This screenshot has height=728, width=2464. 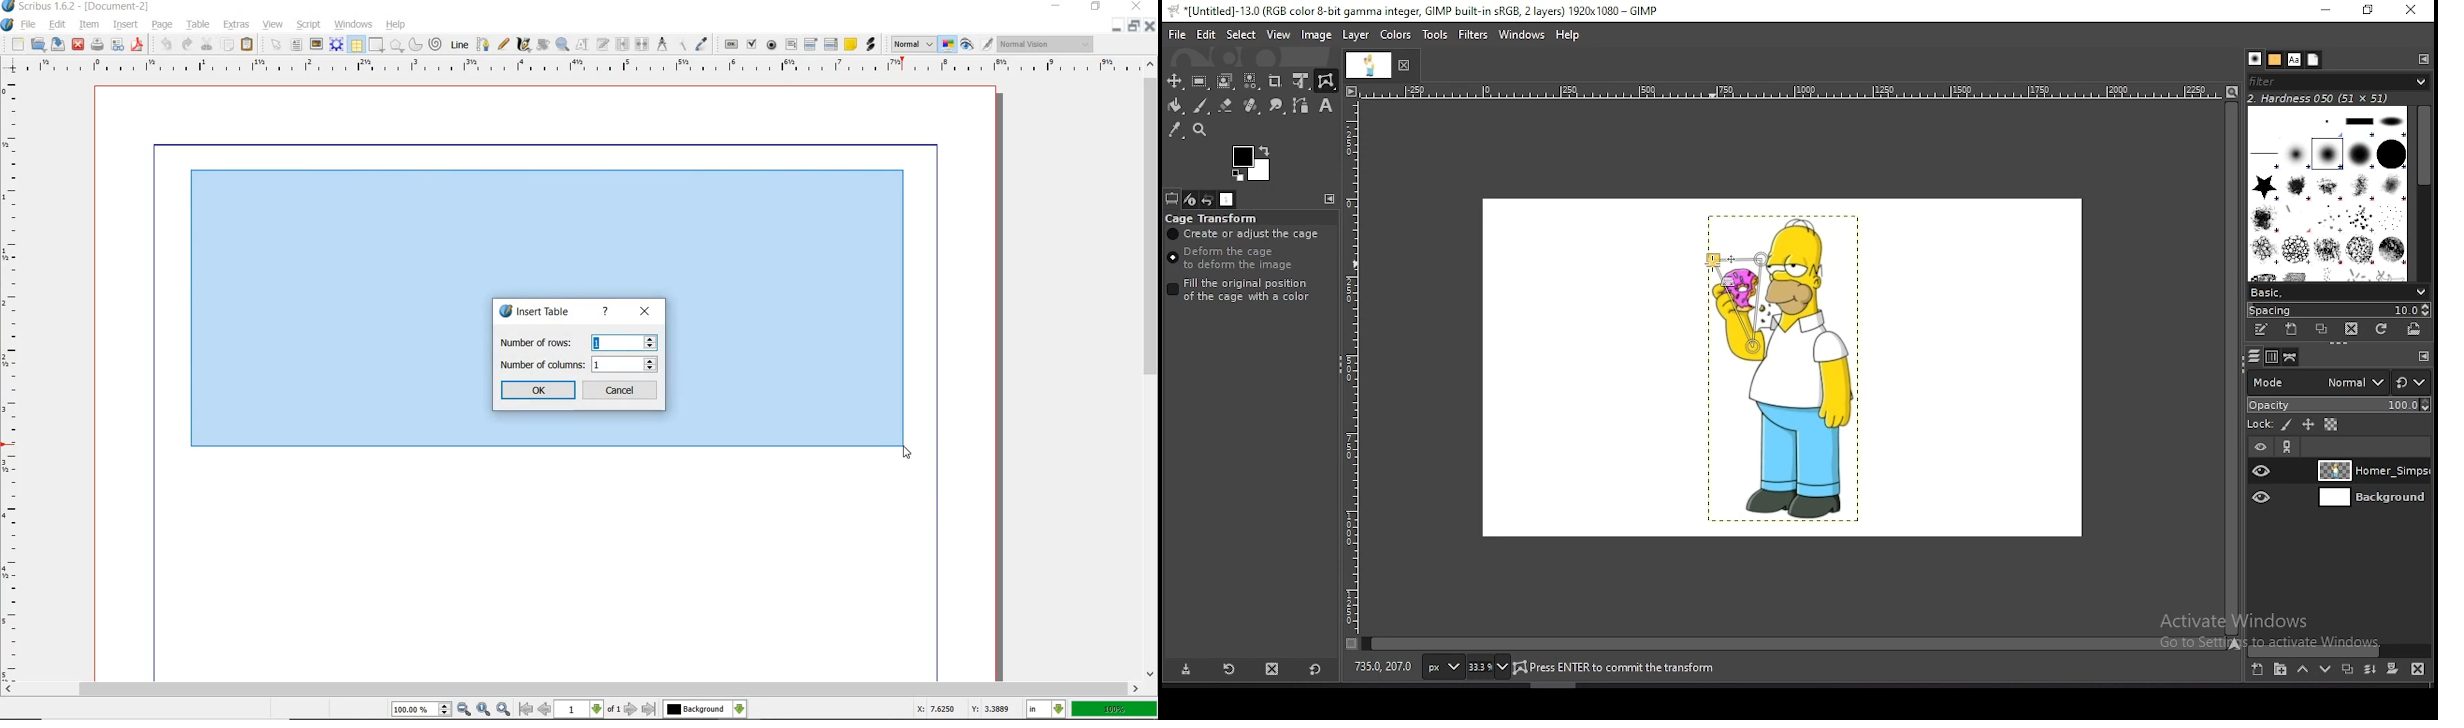 I want to click on number of rows, so click(x=625, y=343).